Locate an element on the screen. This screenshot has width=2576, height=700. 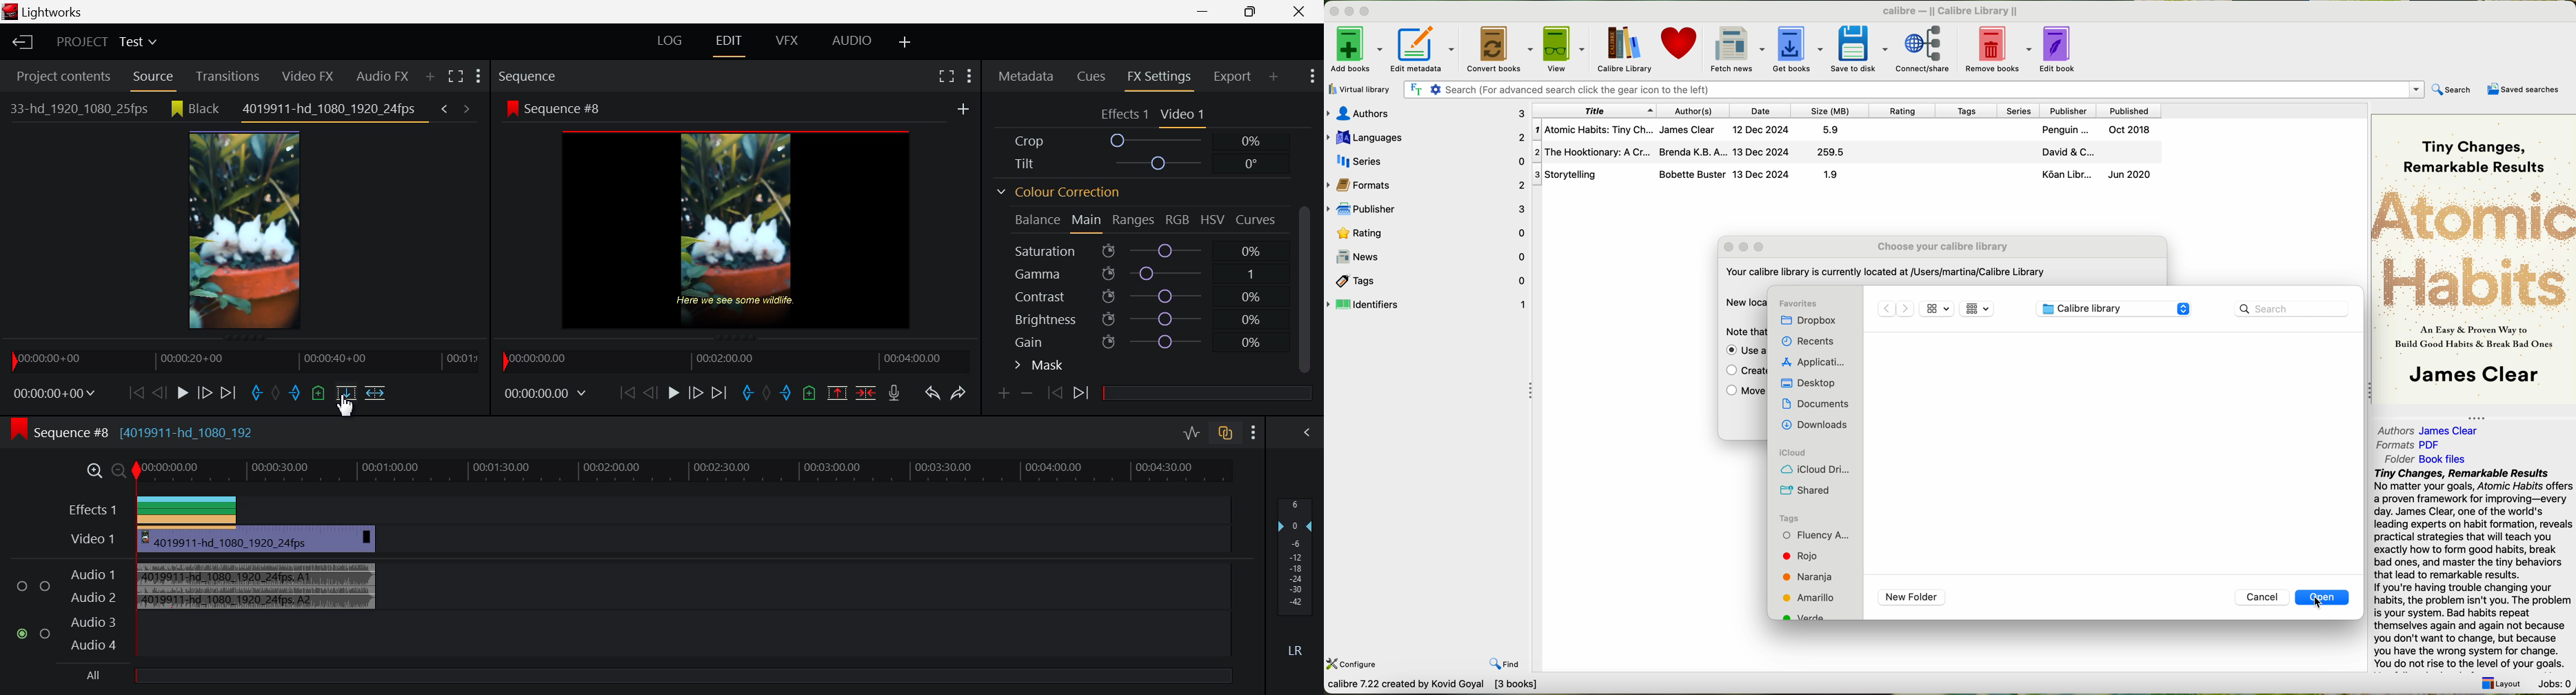
Project contents Tab Open is located at coordinates (59, 77).